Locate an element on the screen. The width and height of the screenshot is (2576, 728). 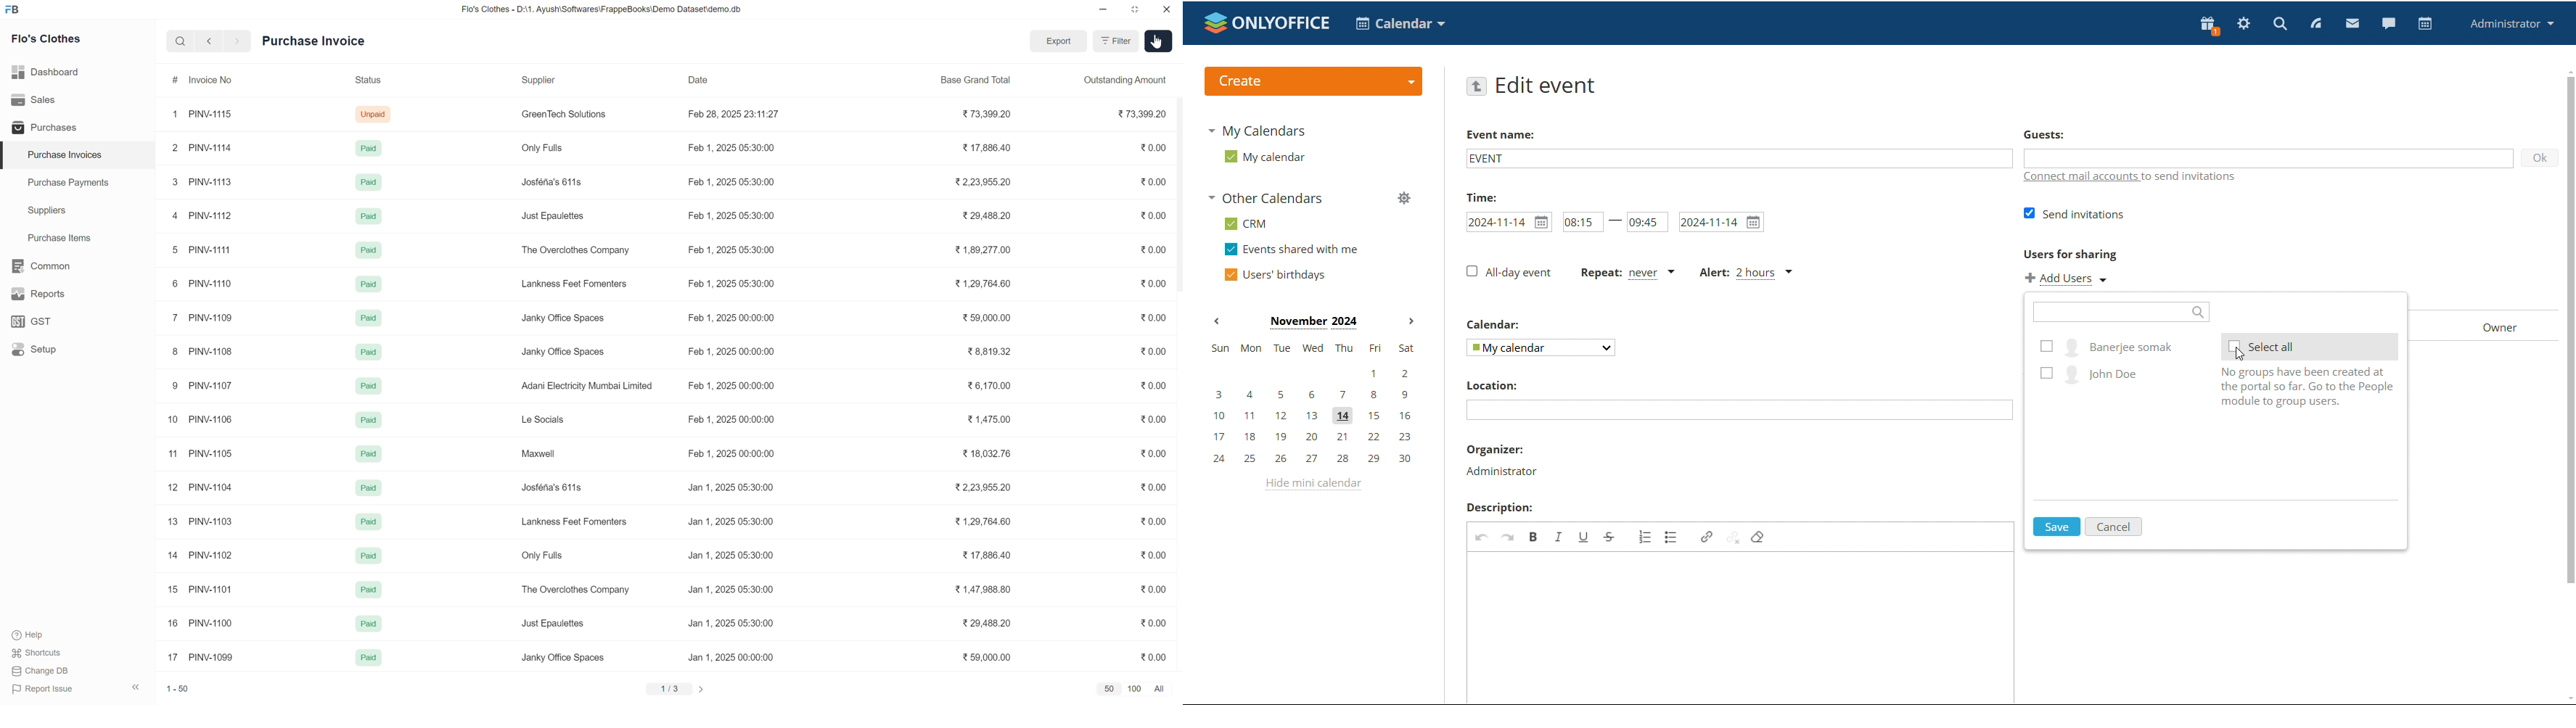
14 is located at coordinates (174, 555).